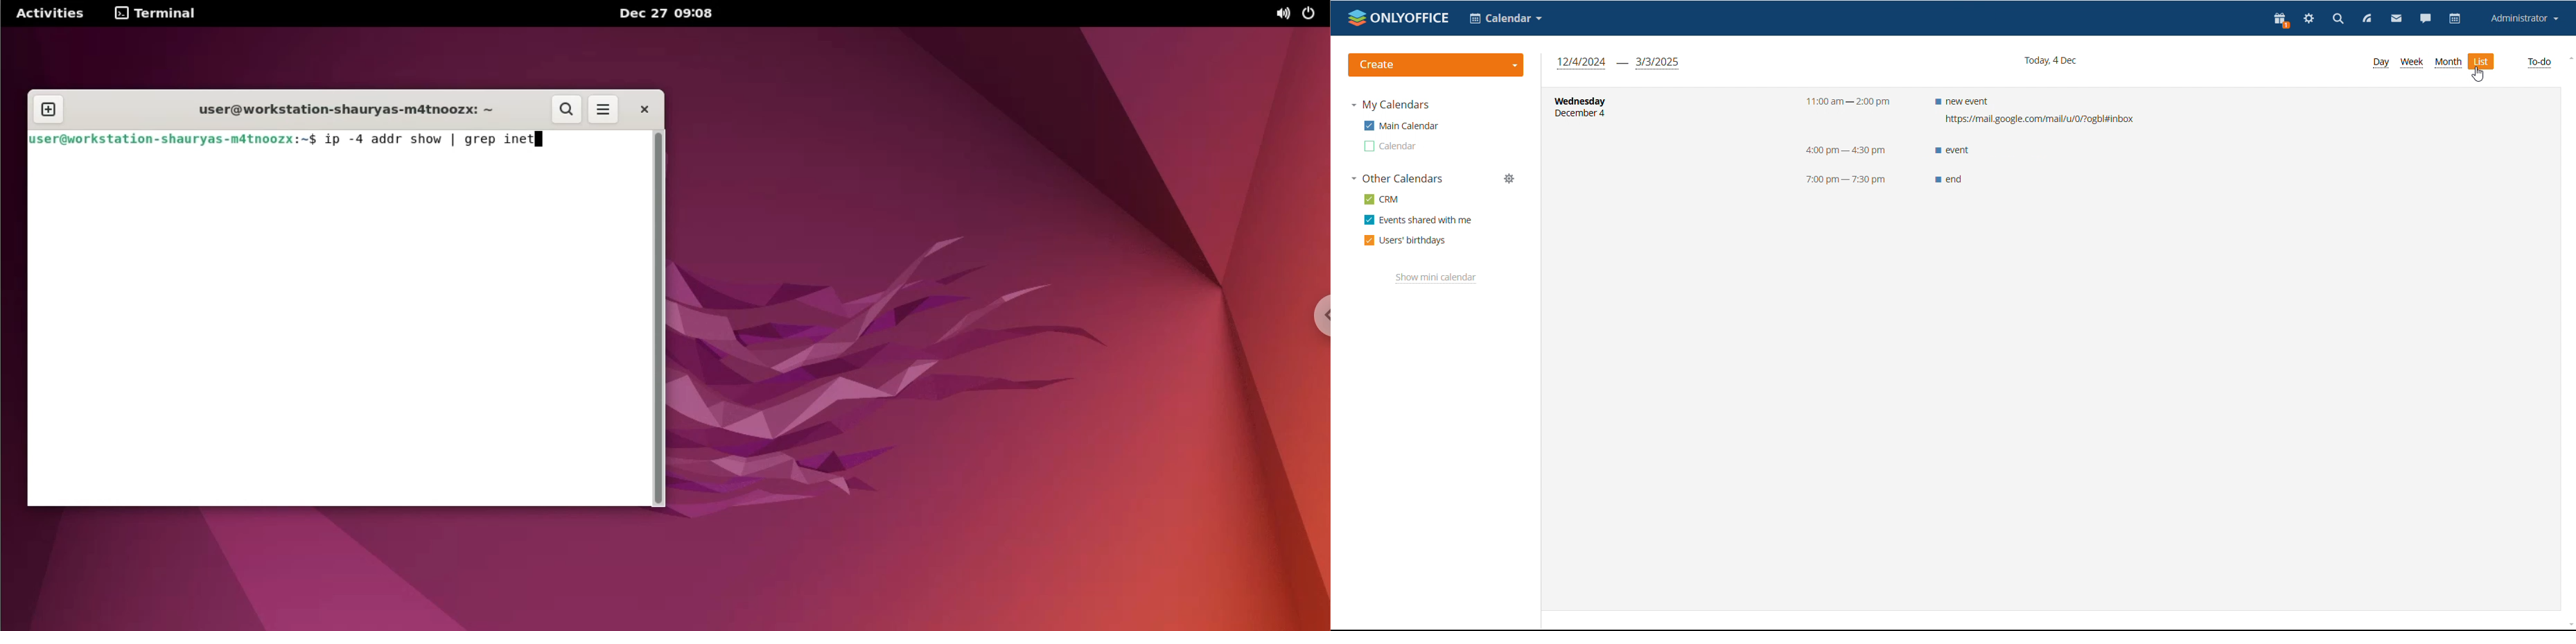 The height and width of the screenshot is (644, 2576). I want to click on account, so click(2522, 18).